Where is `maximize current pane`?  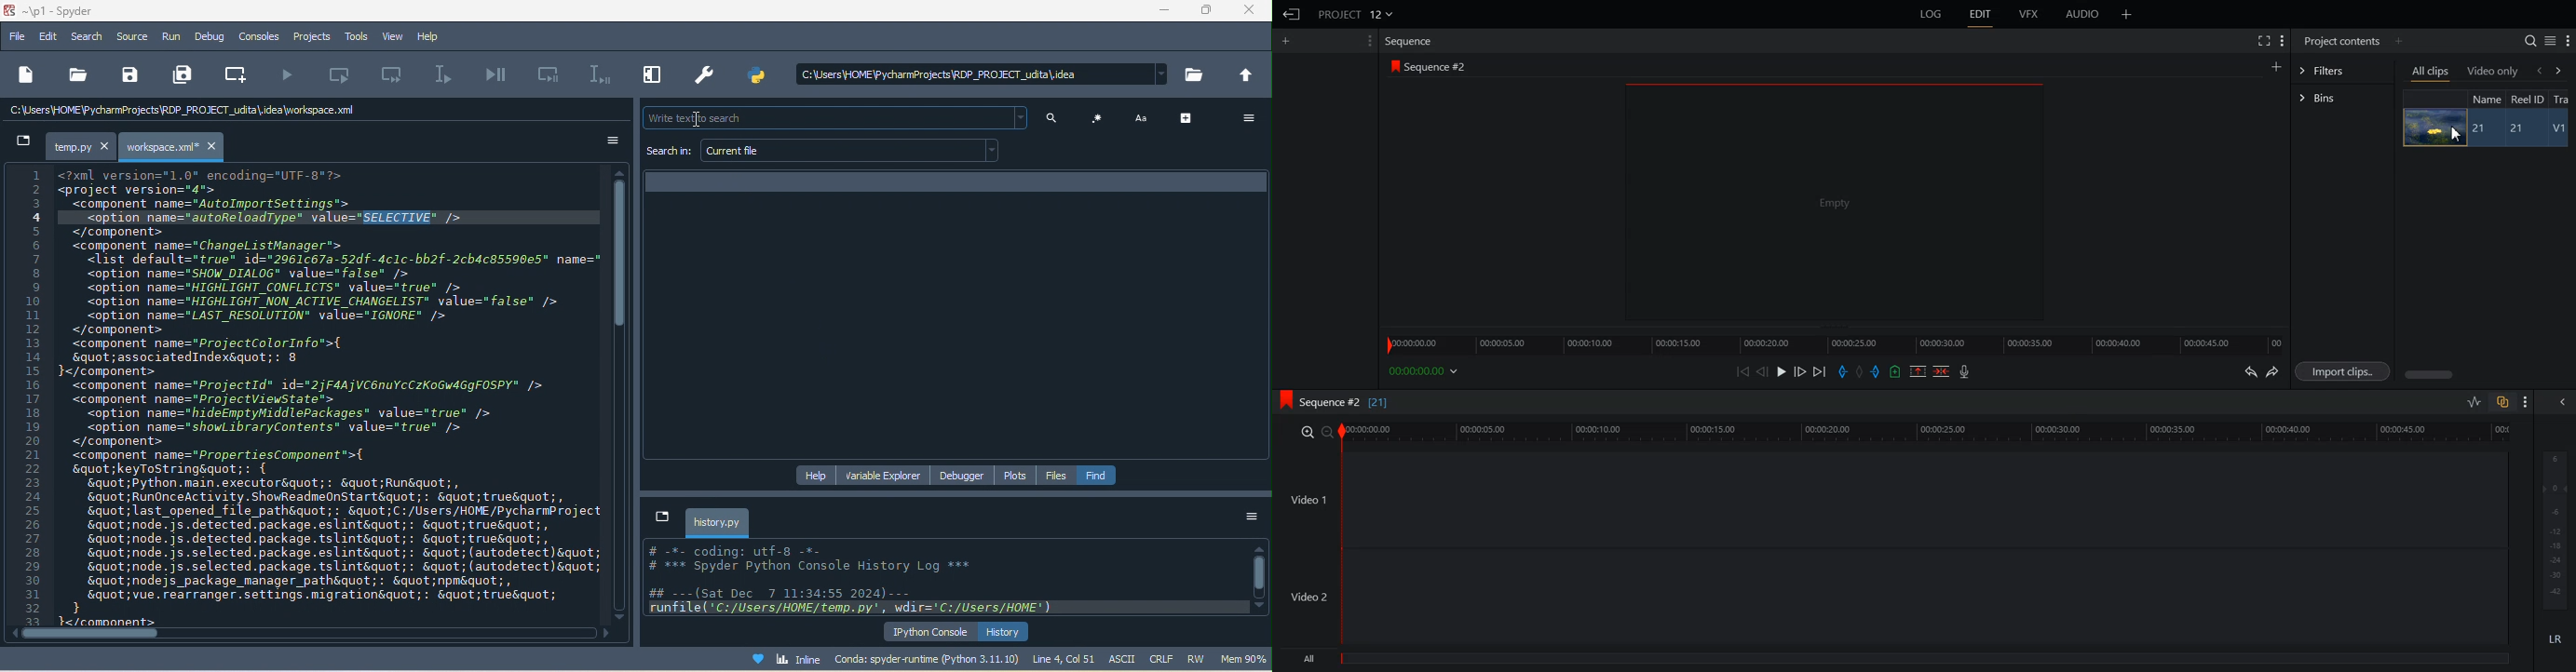
maximize current pane is located at coordinates (649, 77).